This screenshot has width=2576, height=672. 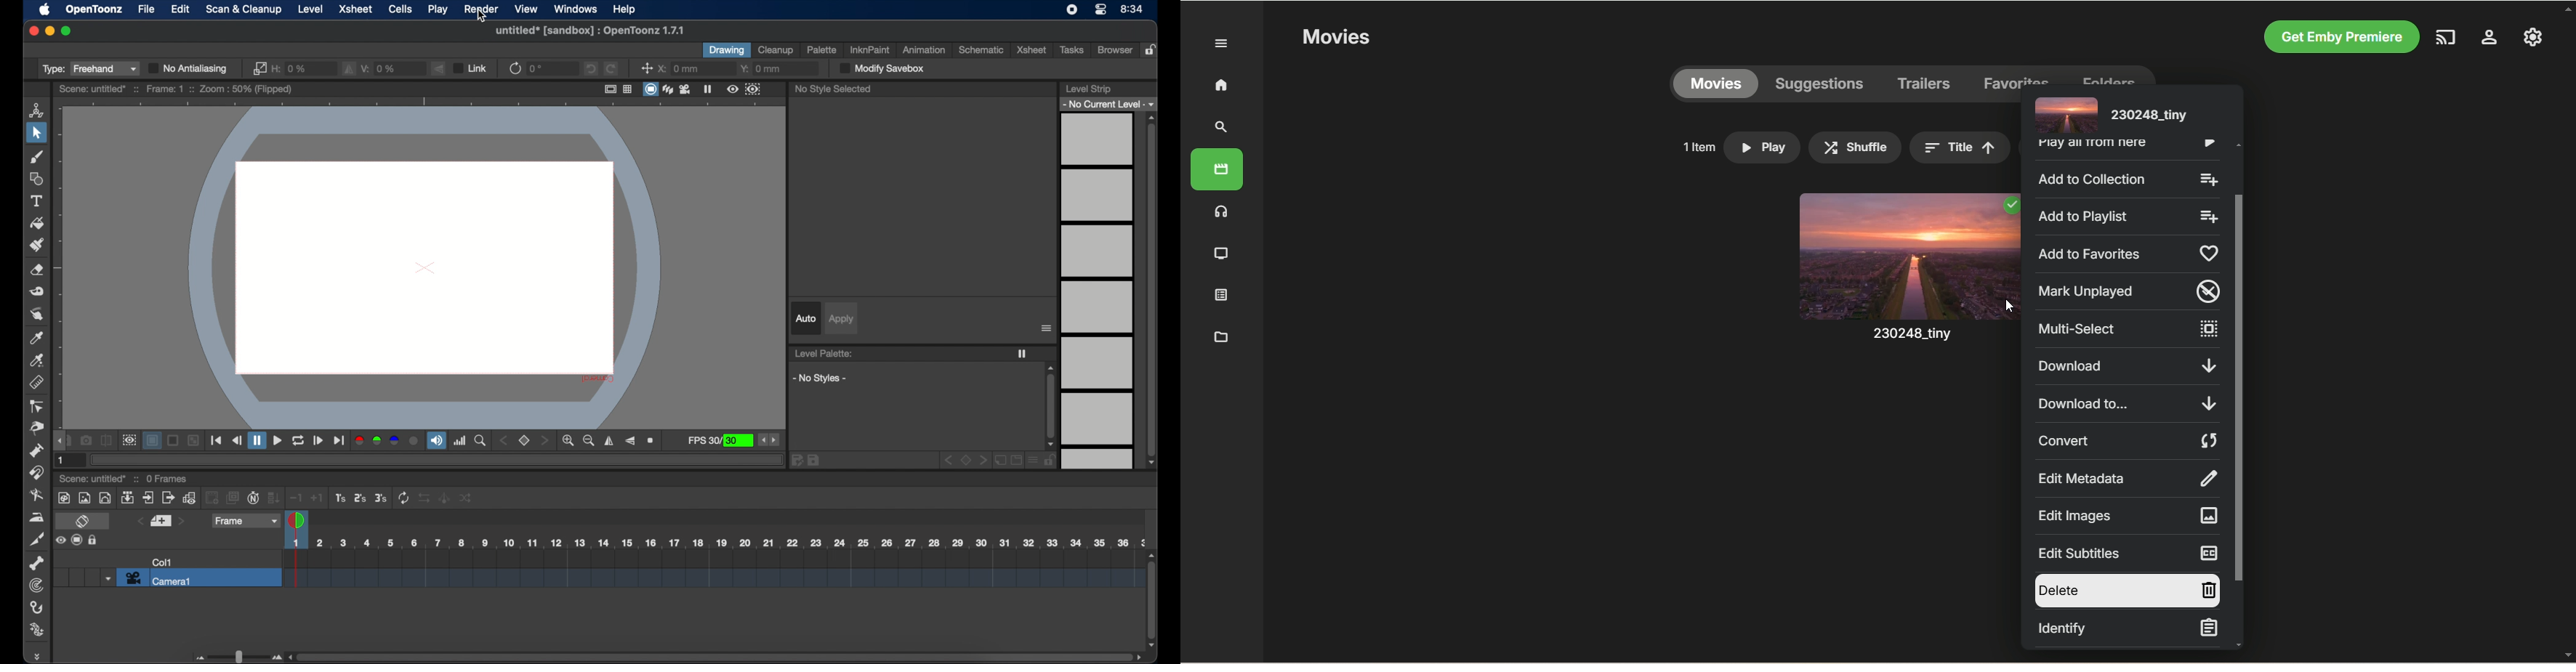 What do you see at coordinates (181, 10) in the screenshot?
I see `edit` at bounding box center [181, 10].